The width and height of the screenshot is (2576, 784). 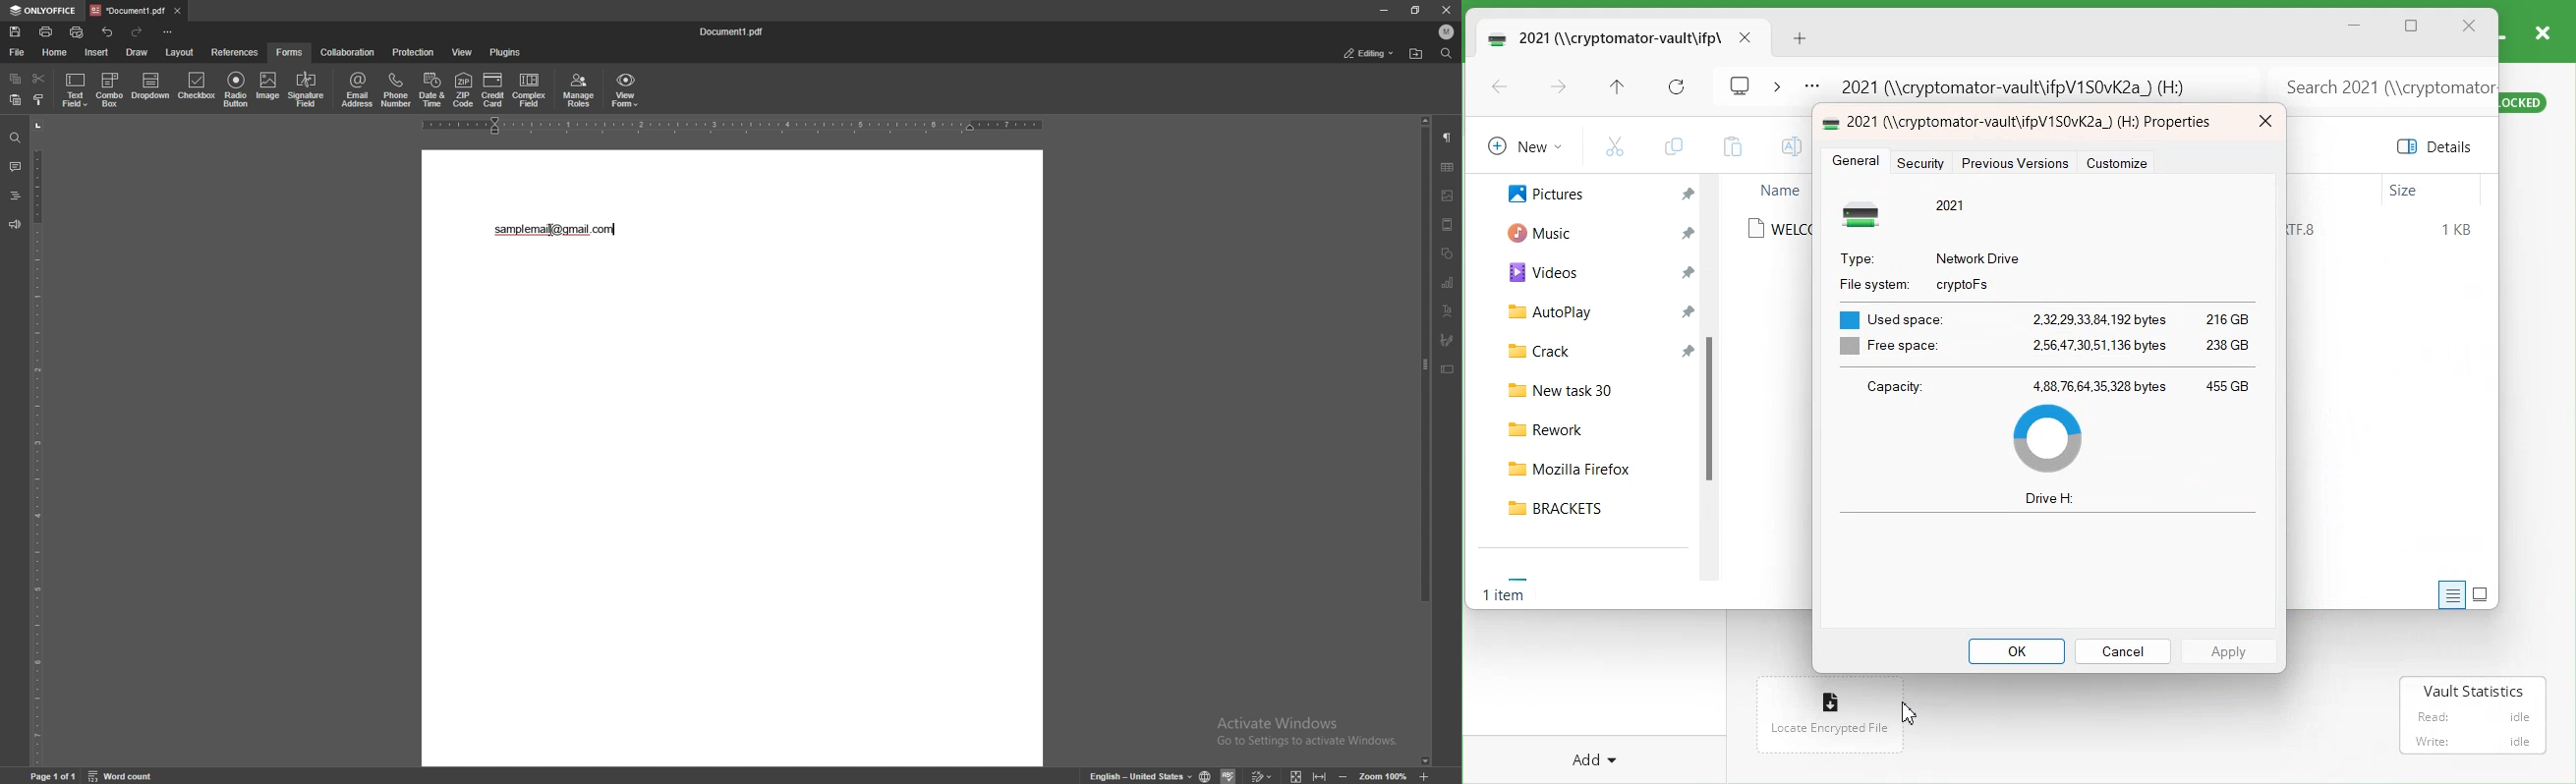 I want to click on dropdown, so click(x=151, y=88).